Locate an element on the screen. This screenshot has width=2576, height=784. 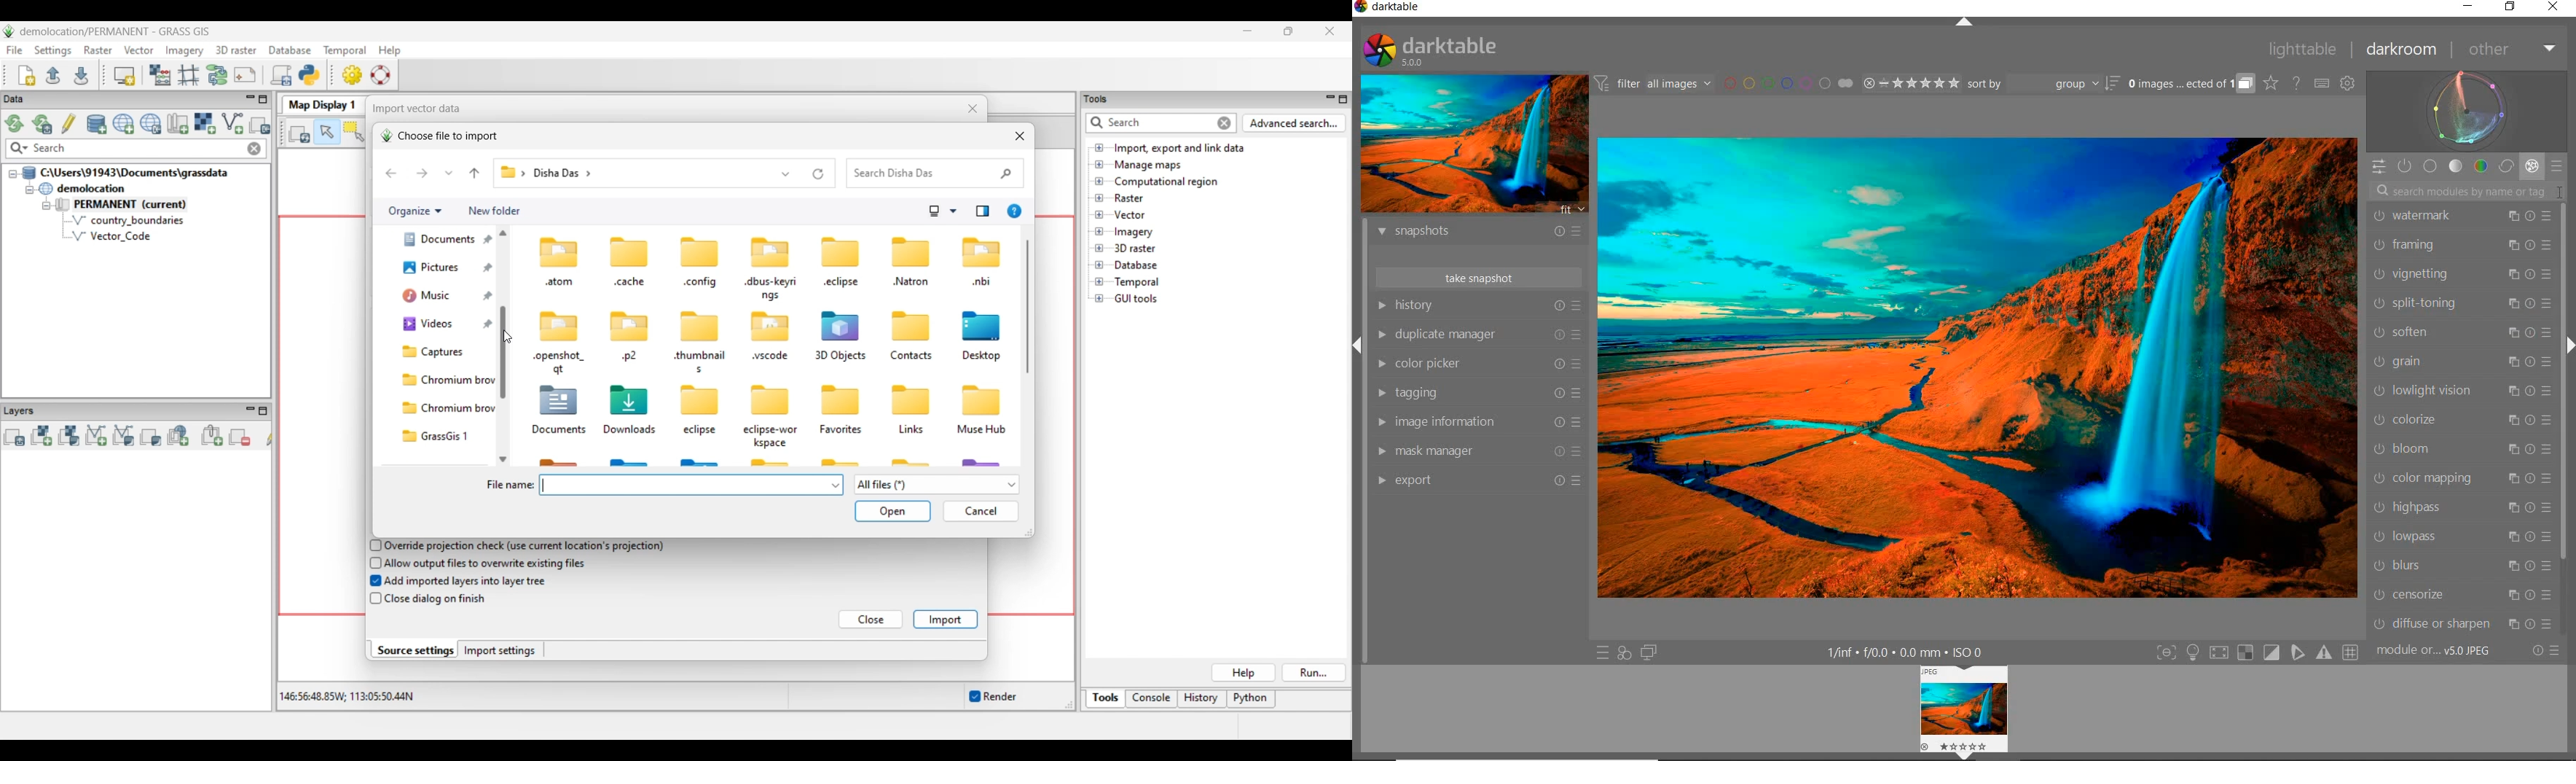
CLICK TO CHANGE THE OVERLAYS SHOWN ON THUMBNAILS is located at coordinates (2271, 83).